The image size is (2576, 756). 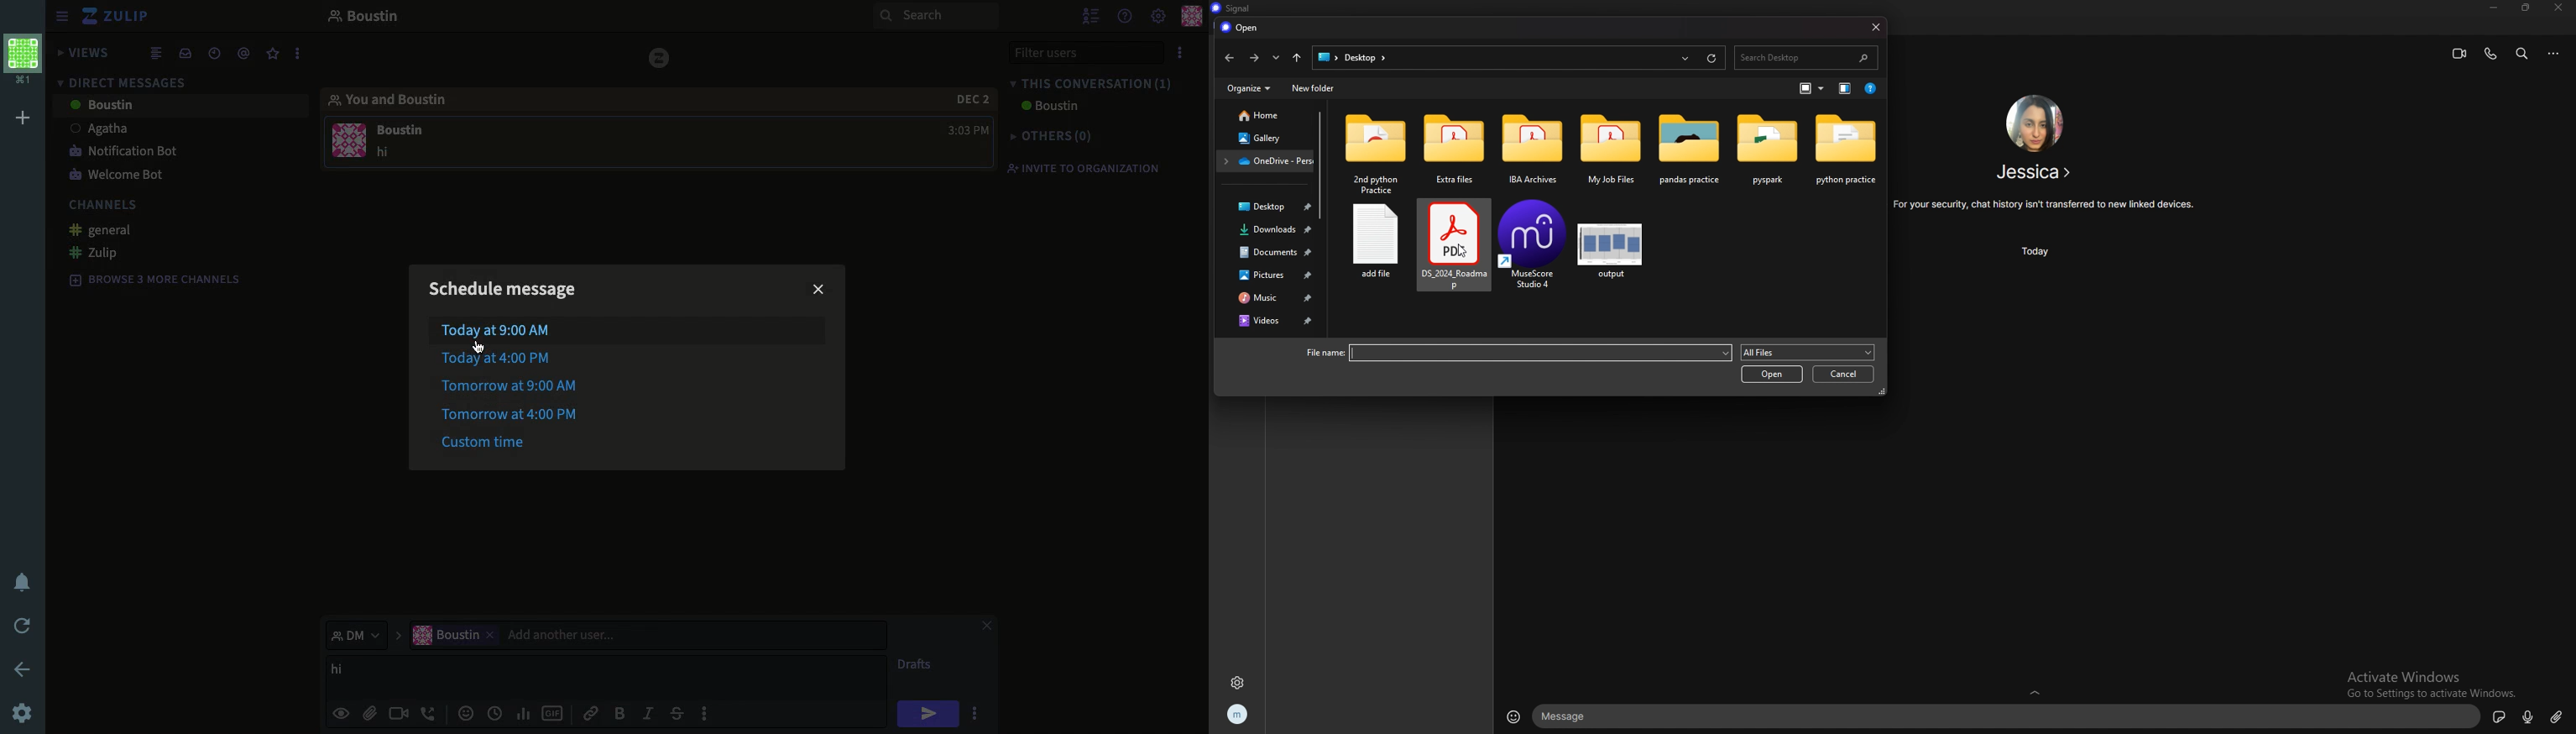 What do you see at coordinates (116, 16) in the screenshot?
I see `zulip` at bounding box center [116, 16].